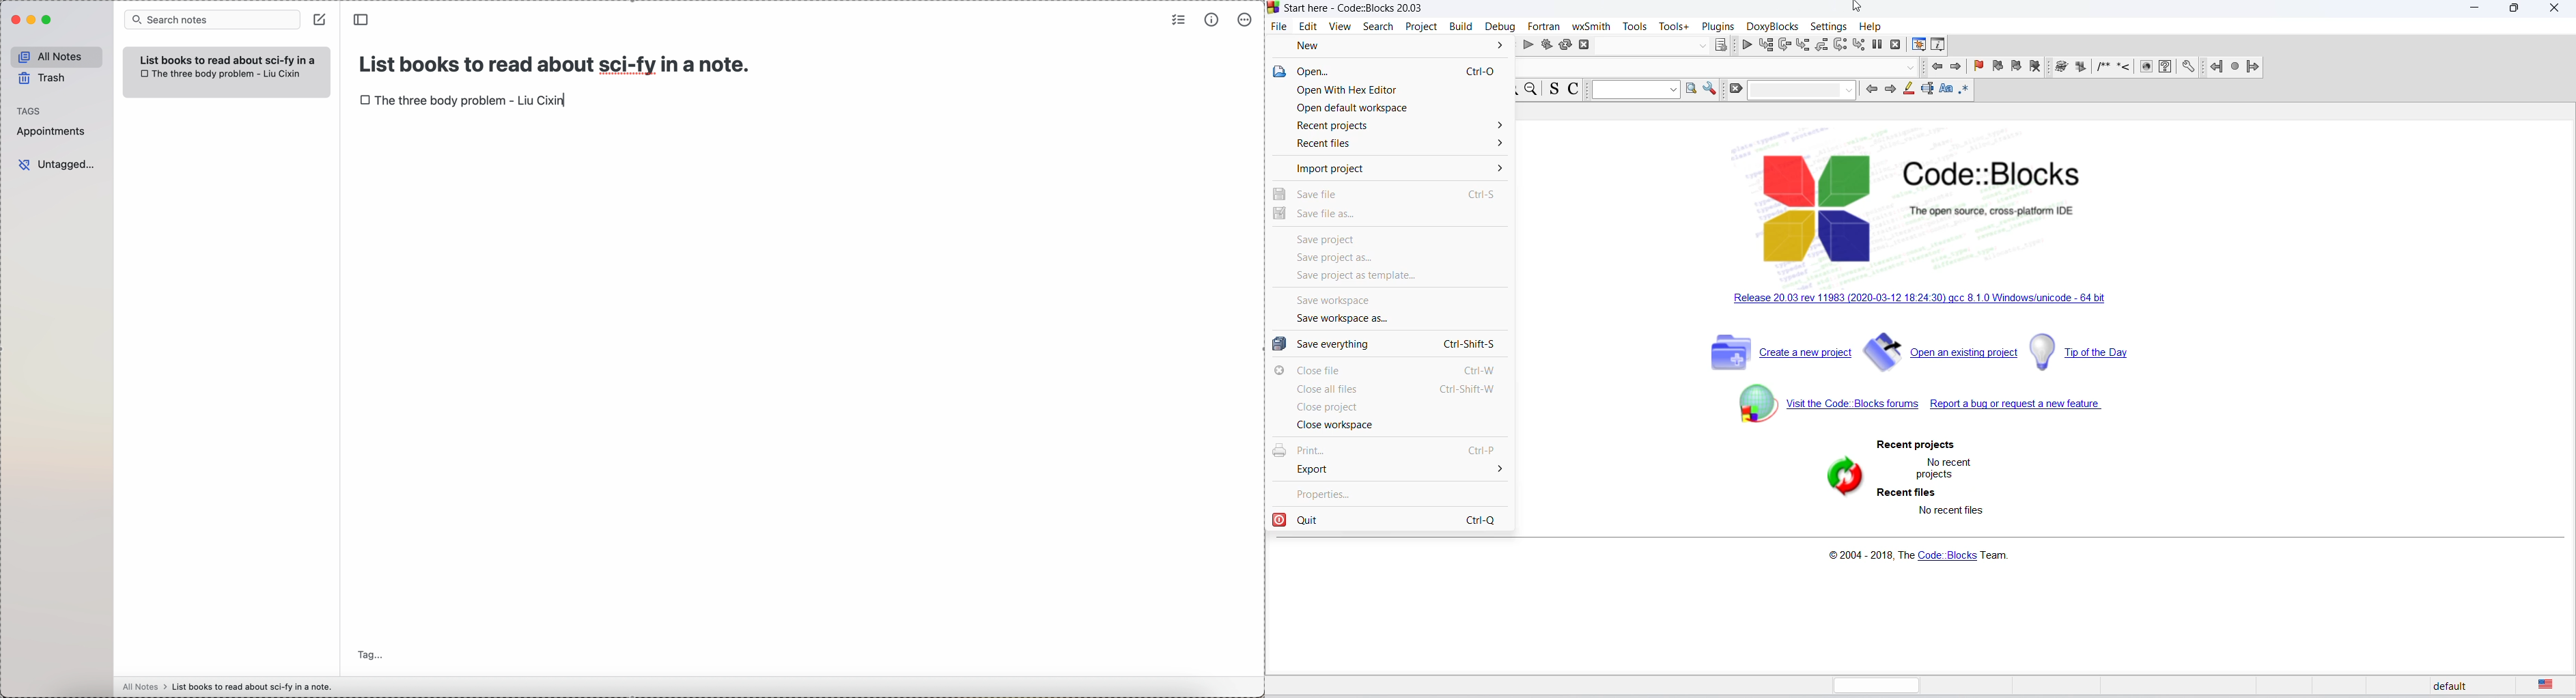 This screenshot has width=2576, height=700. What do you see at coordinates (2217, 68) in the screenshot?
I see `jump back` at bounding box center [2217, 68].